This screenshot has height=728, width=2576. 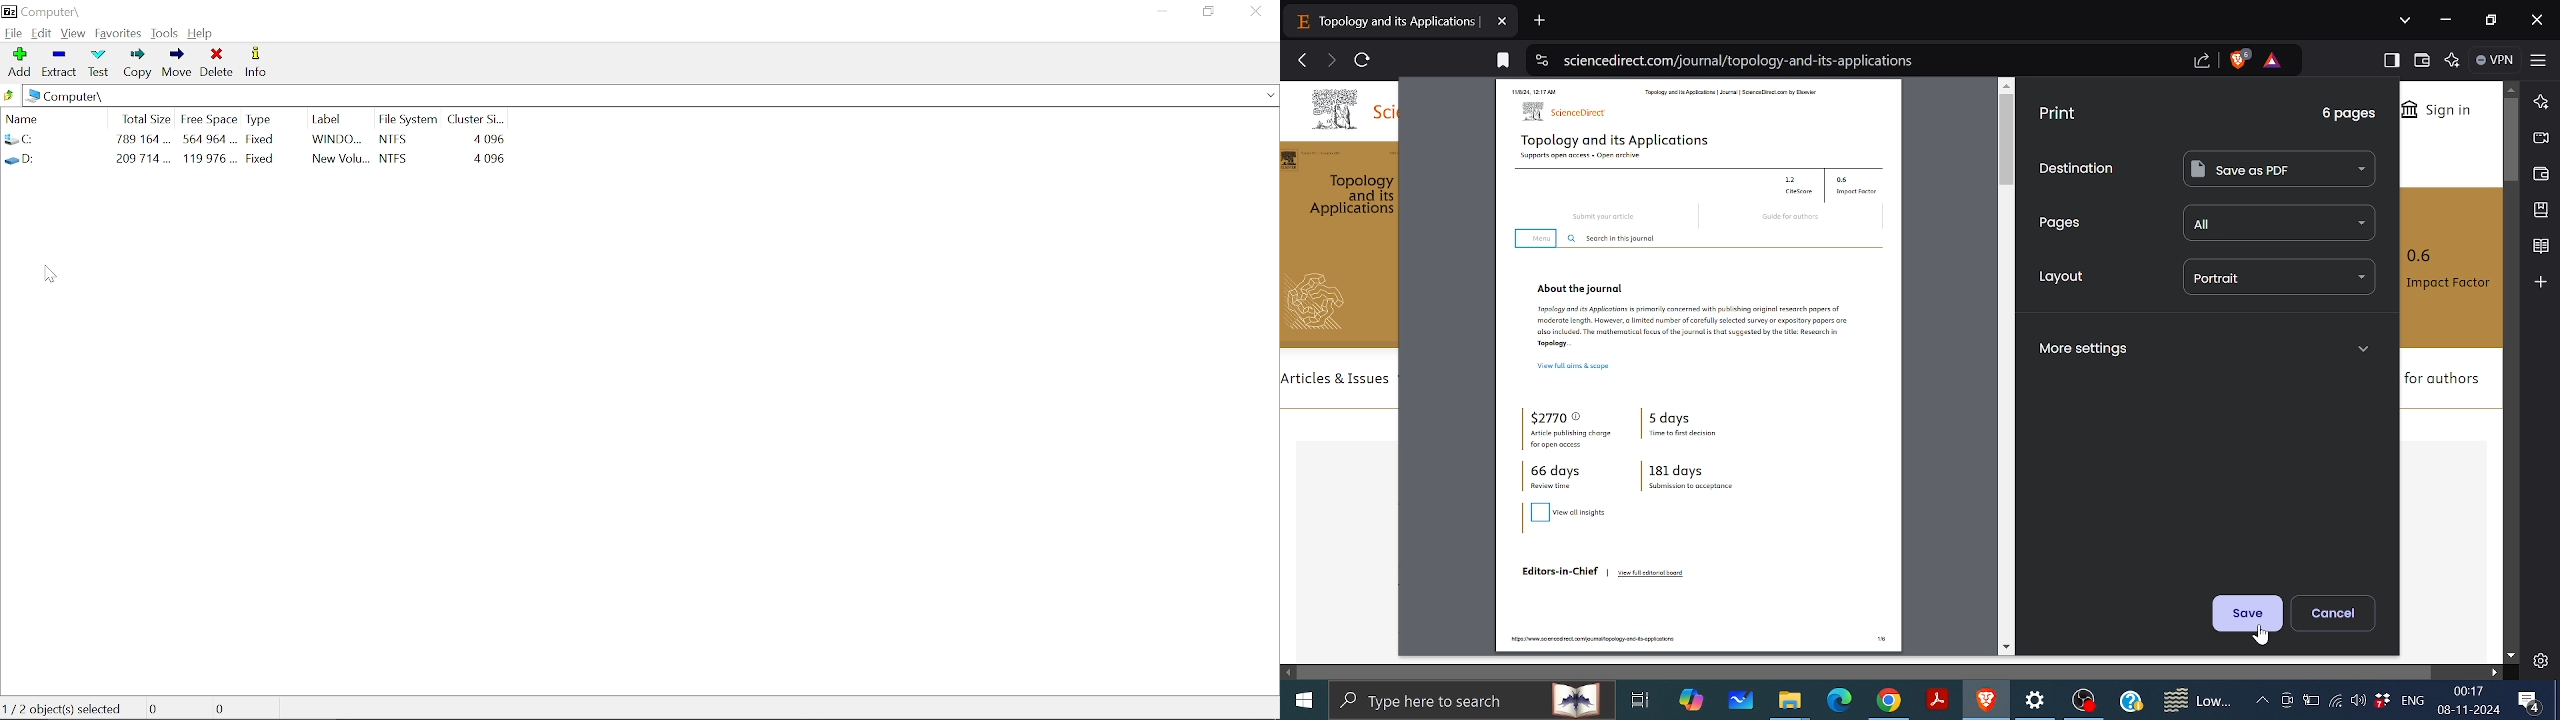 I want to click on Weather notifications, so click(x=2194, y=701).